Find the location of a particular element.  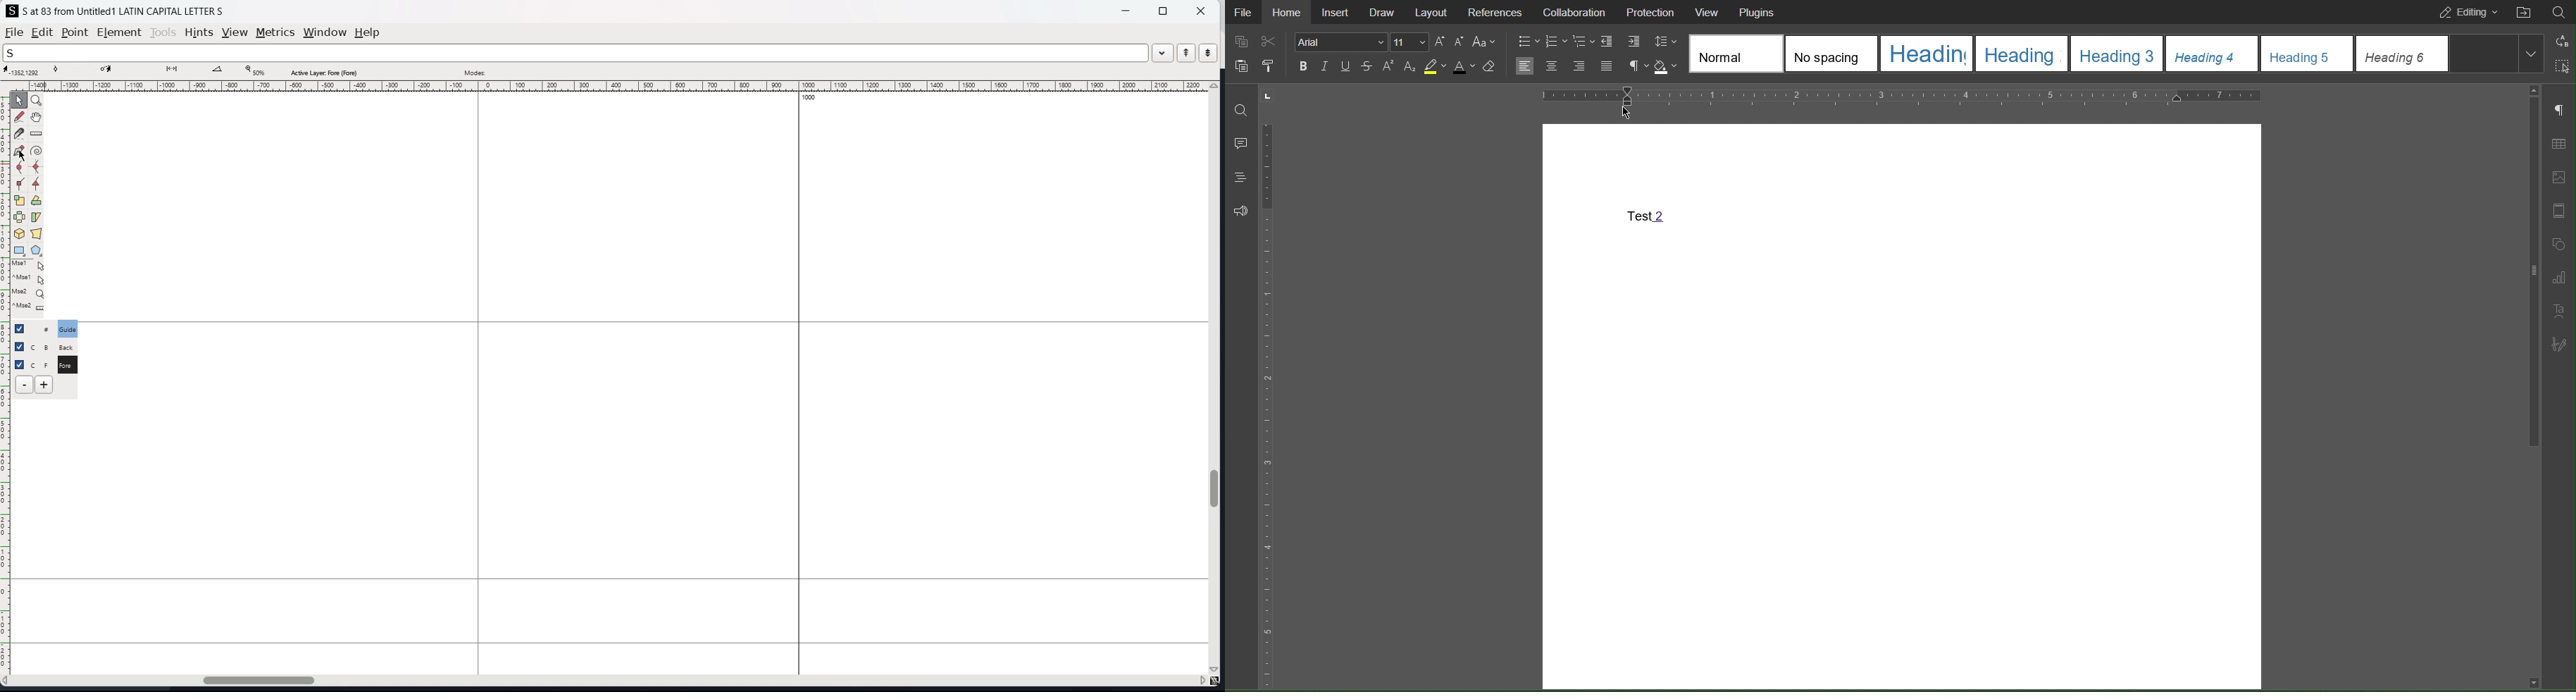

Test 2 is located at coordinates (1648, 218).